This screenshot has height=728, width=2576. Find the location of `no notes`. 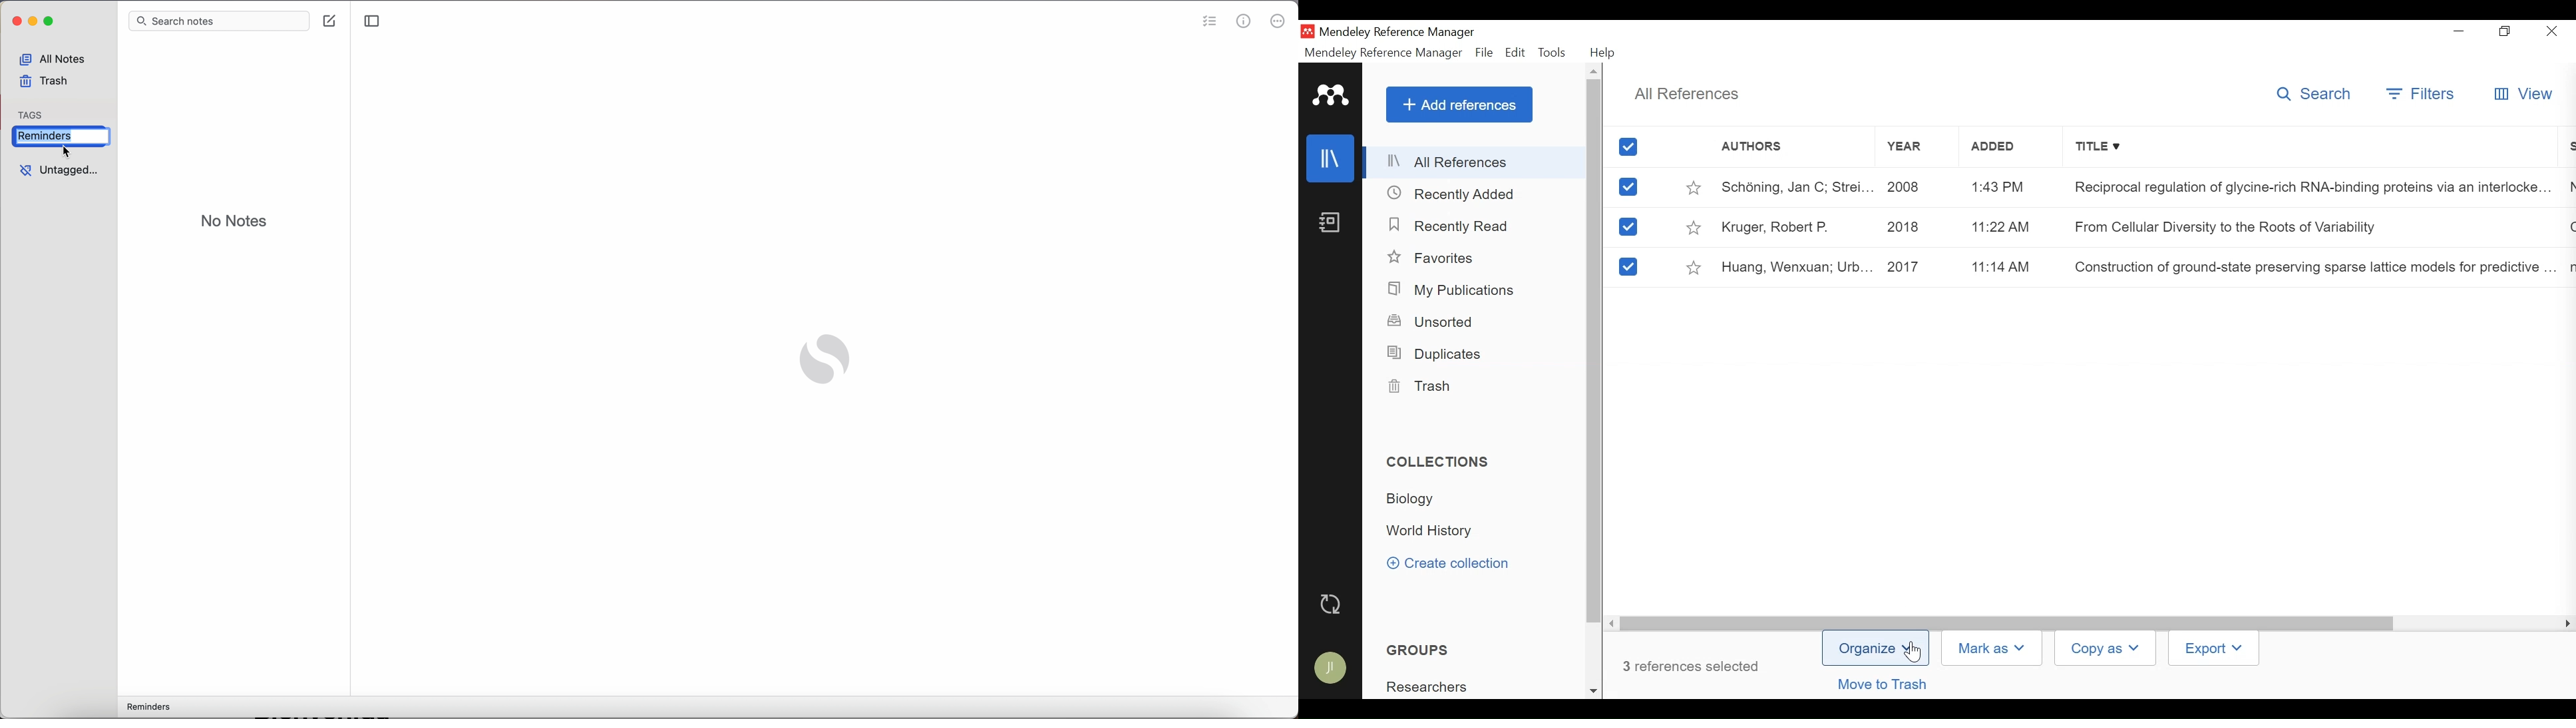

no notes is located at coordinates (235, 222).